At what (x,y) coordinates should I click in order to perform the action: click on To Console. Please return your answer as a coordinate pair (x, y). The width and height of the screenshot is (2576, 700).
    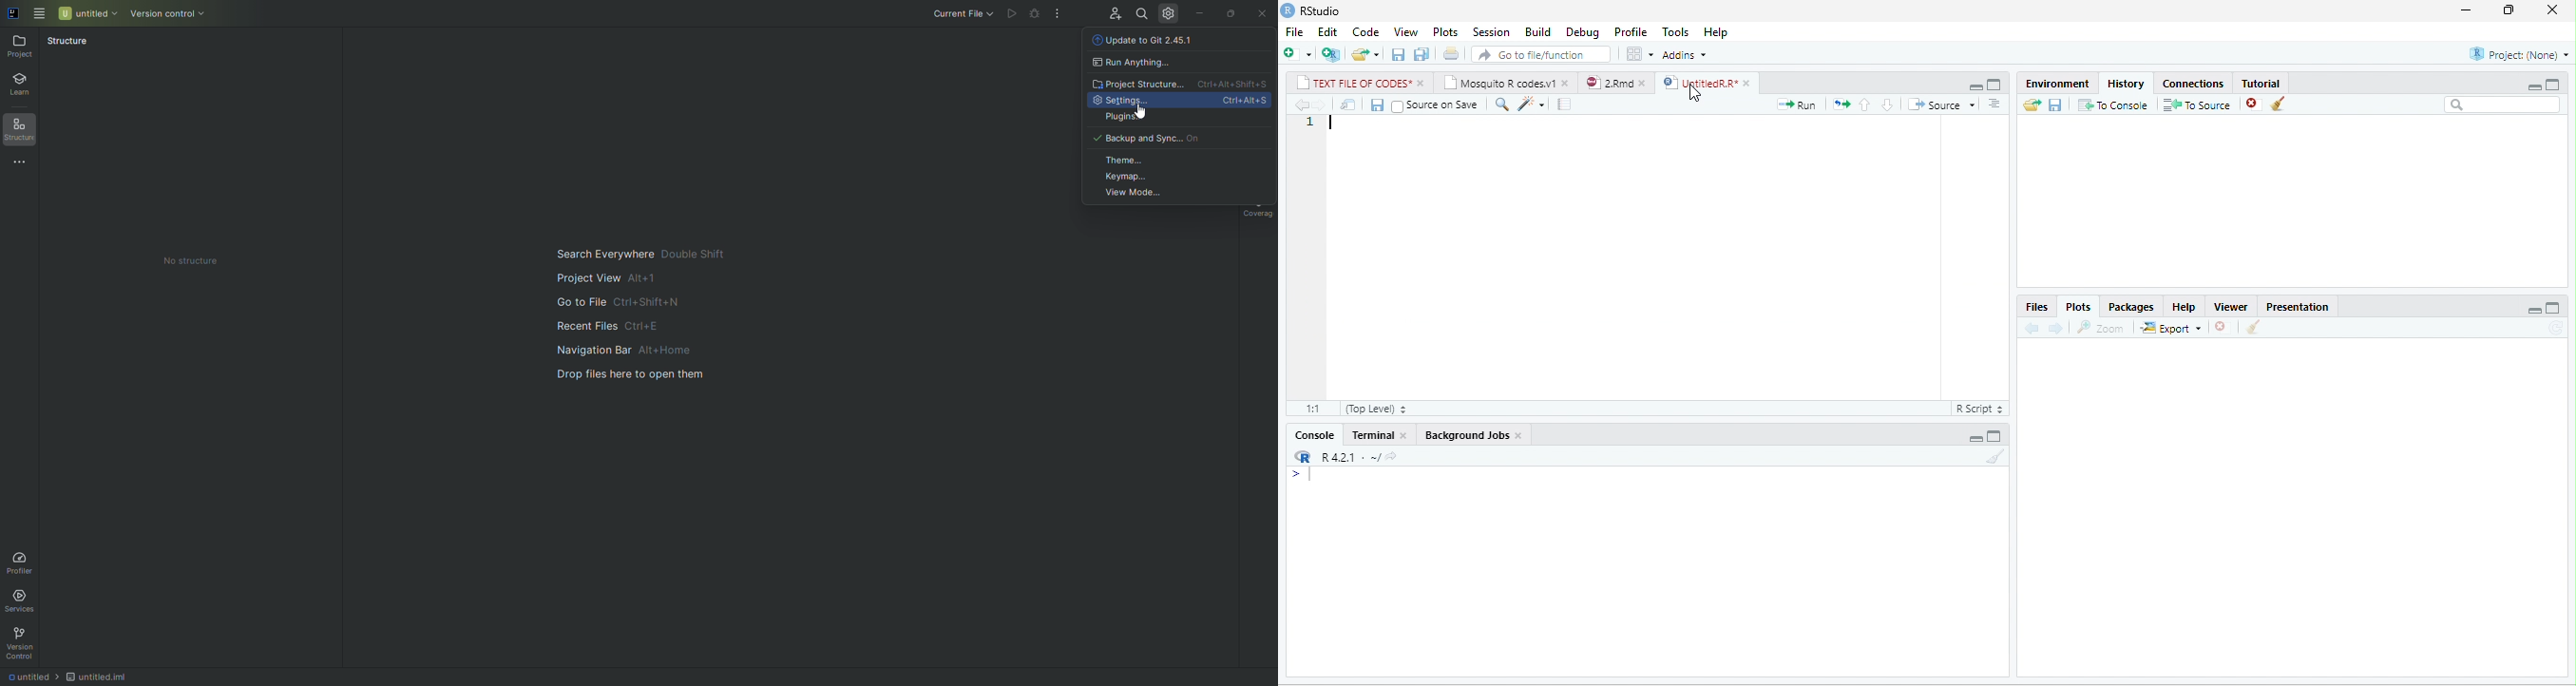
    Looking at the image, I should click on (2113, 104).